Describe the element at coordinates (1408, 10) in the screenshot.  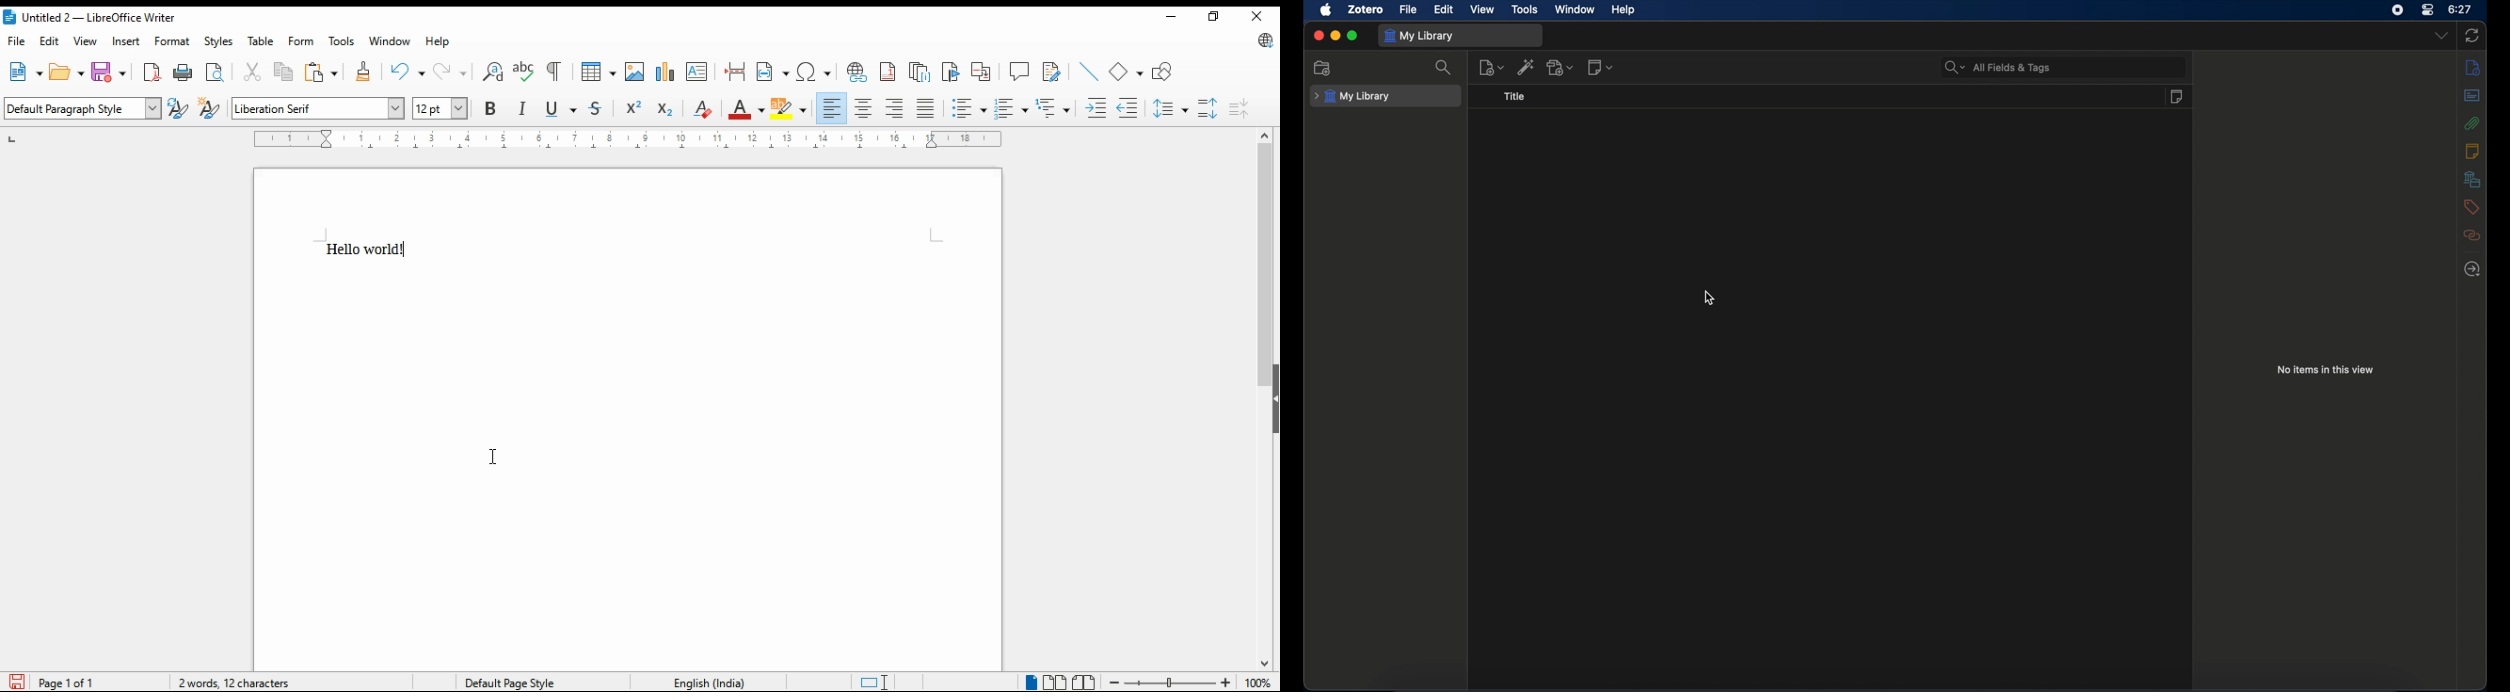
I see `file` at that location.